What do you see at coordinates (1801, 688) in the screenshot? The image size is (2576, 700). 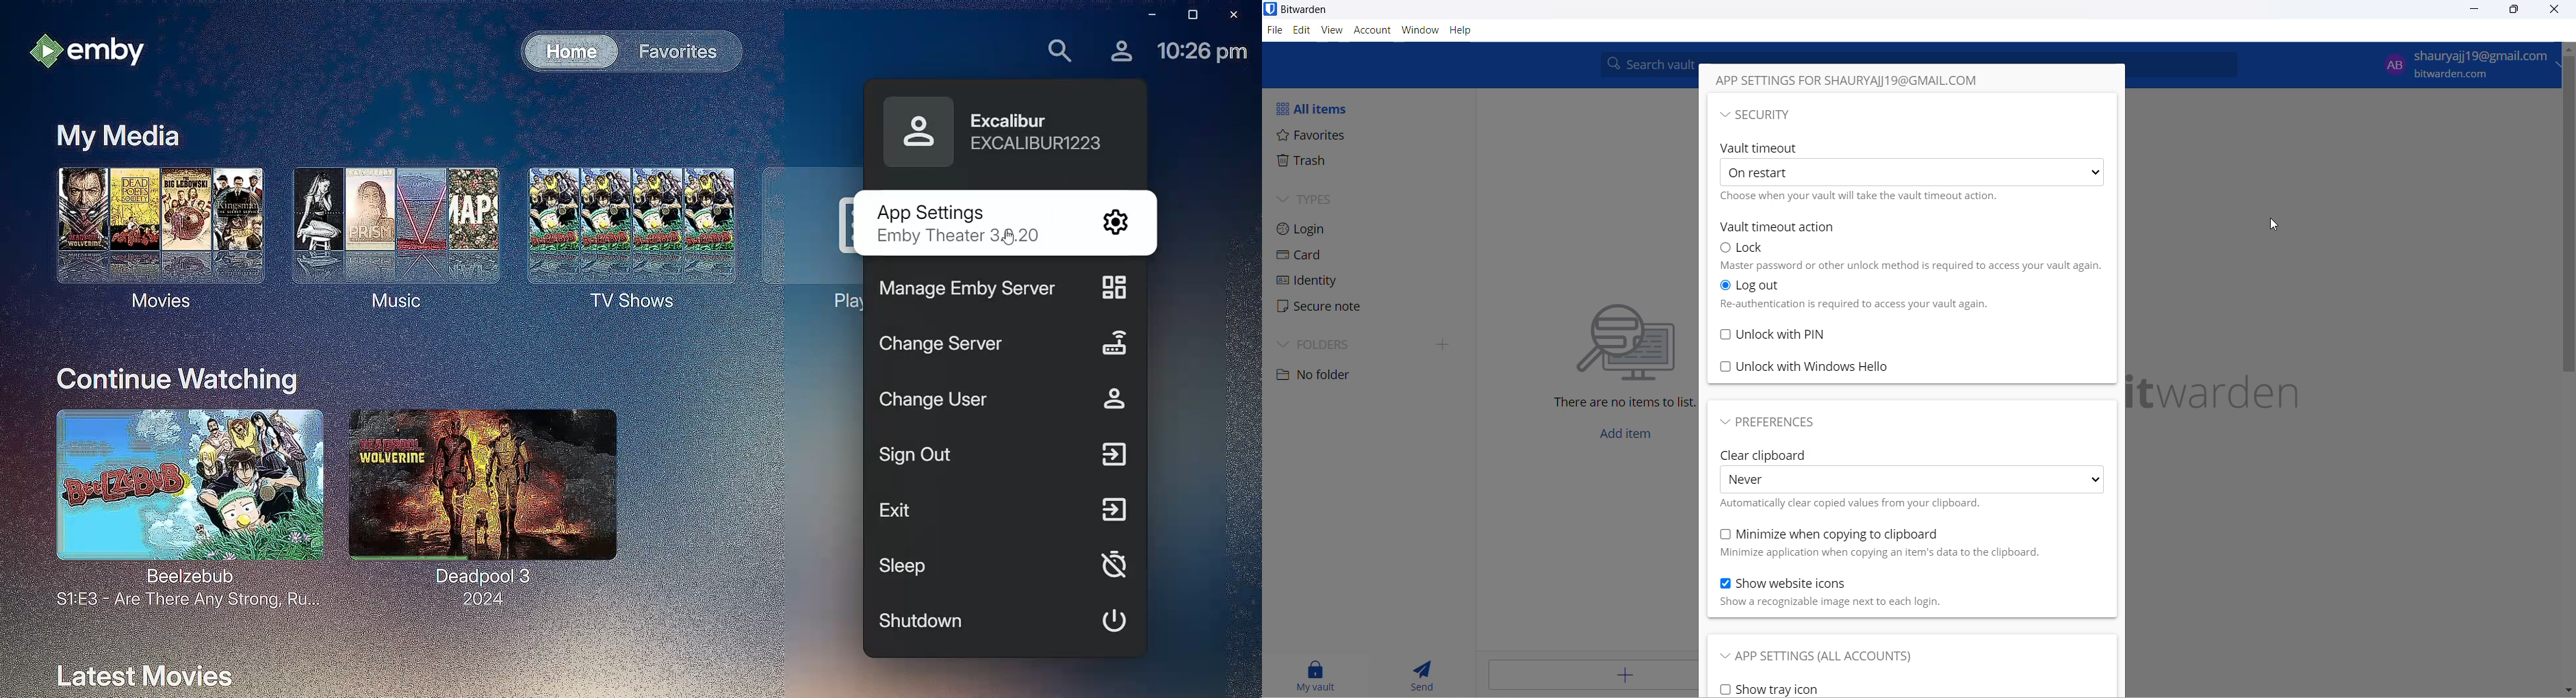 I see `show tray icon checkbox` at bounding box center [1801, 688].